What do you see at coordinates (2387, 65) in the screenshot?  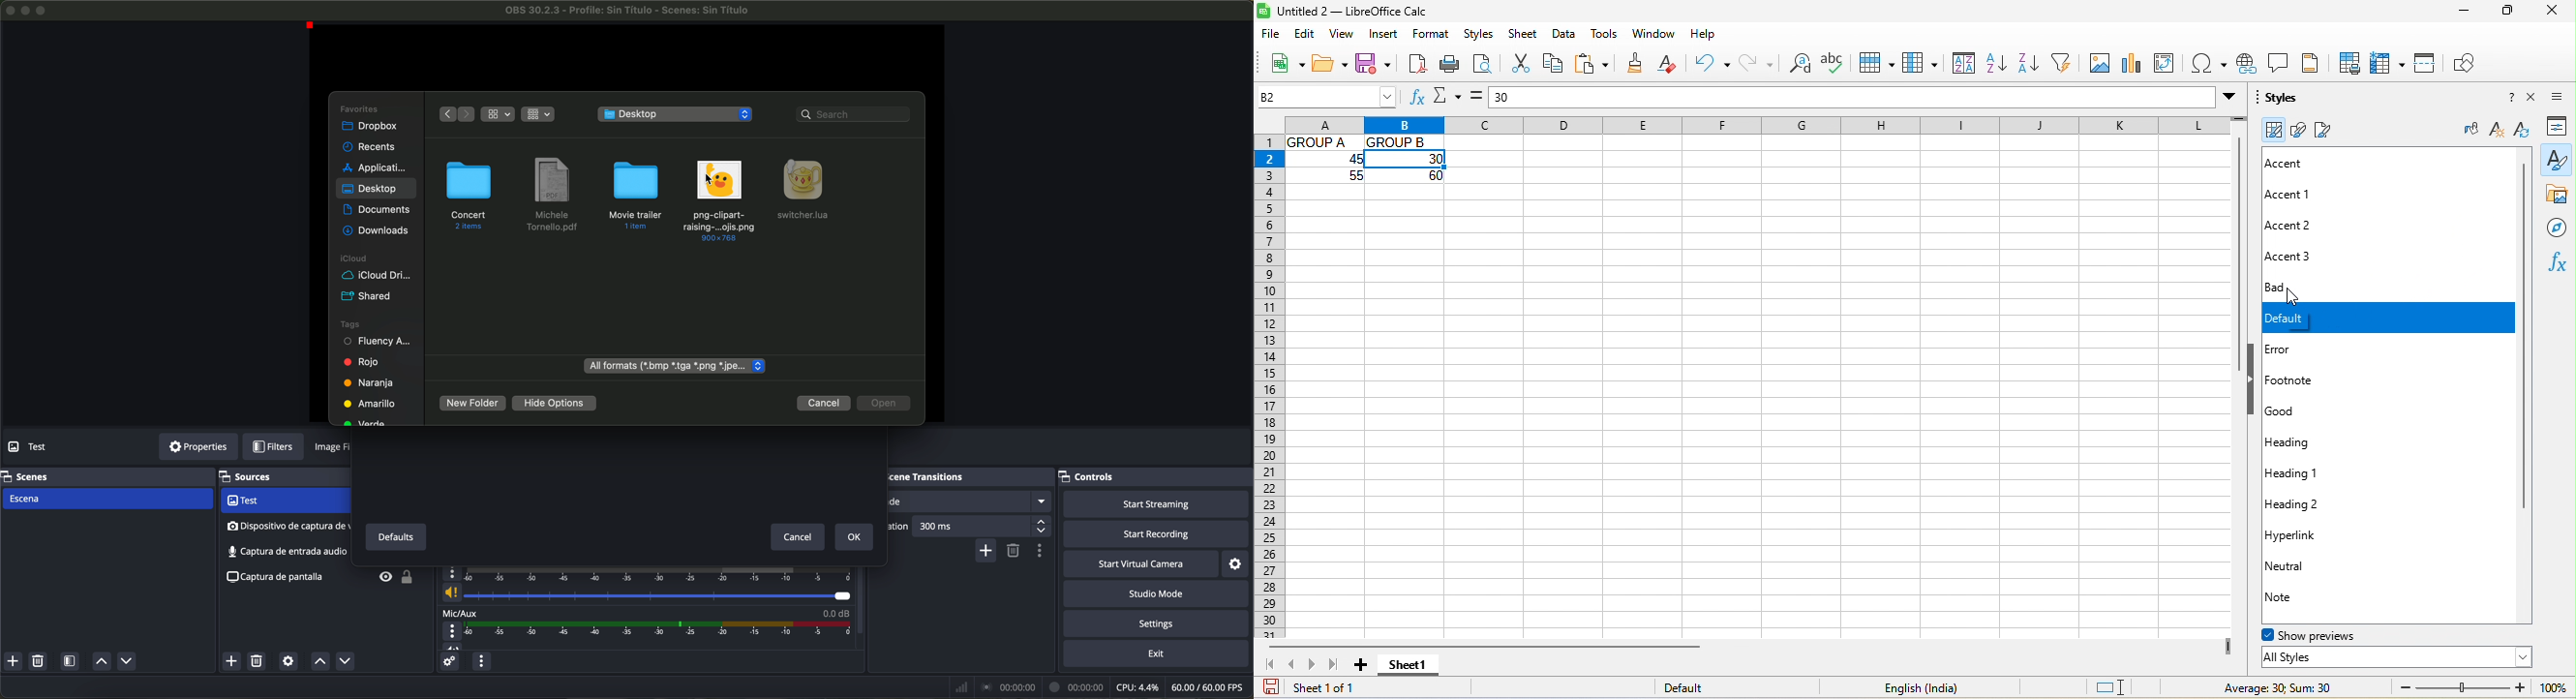 I see `freeze row and column` at bounding box center [2387, 65].